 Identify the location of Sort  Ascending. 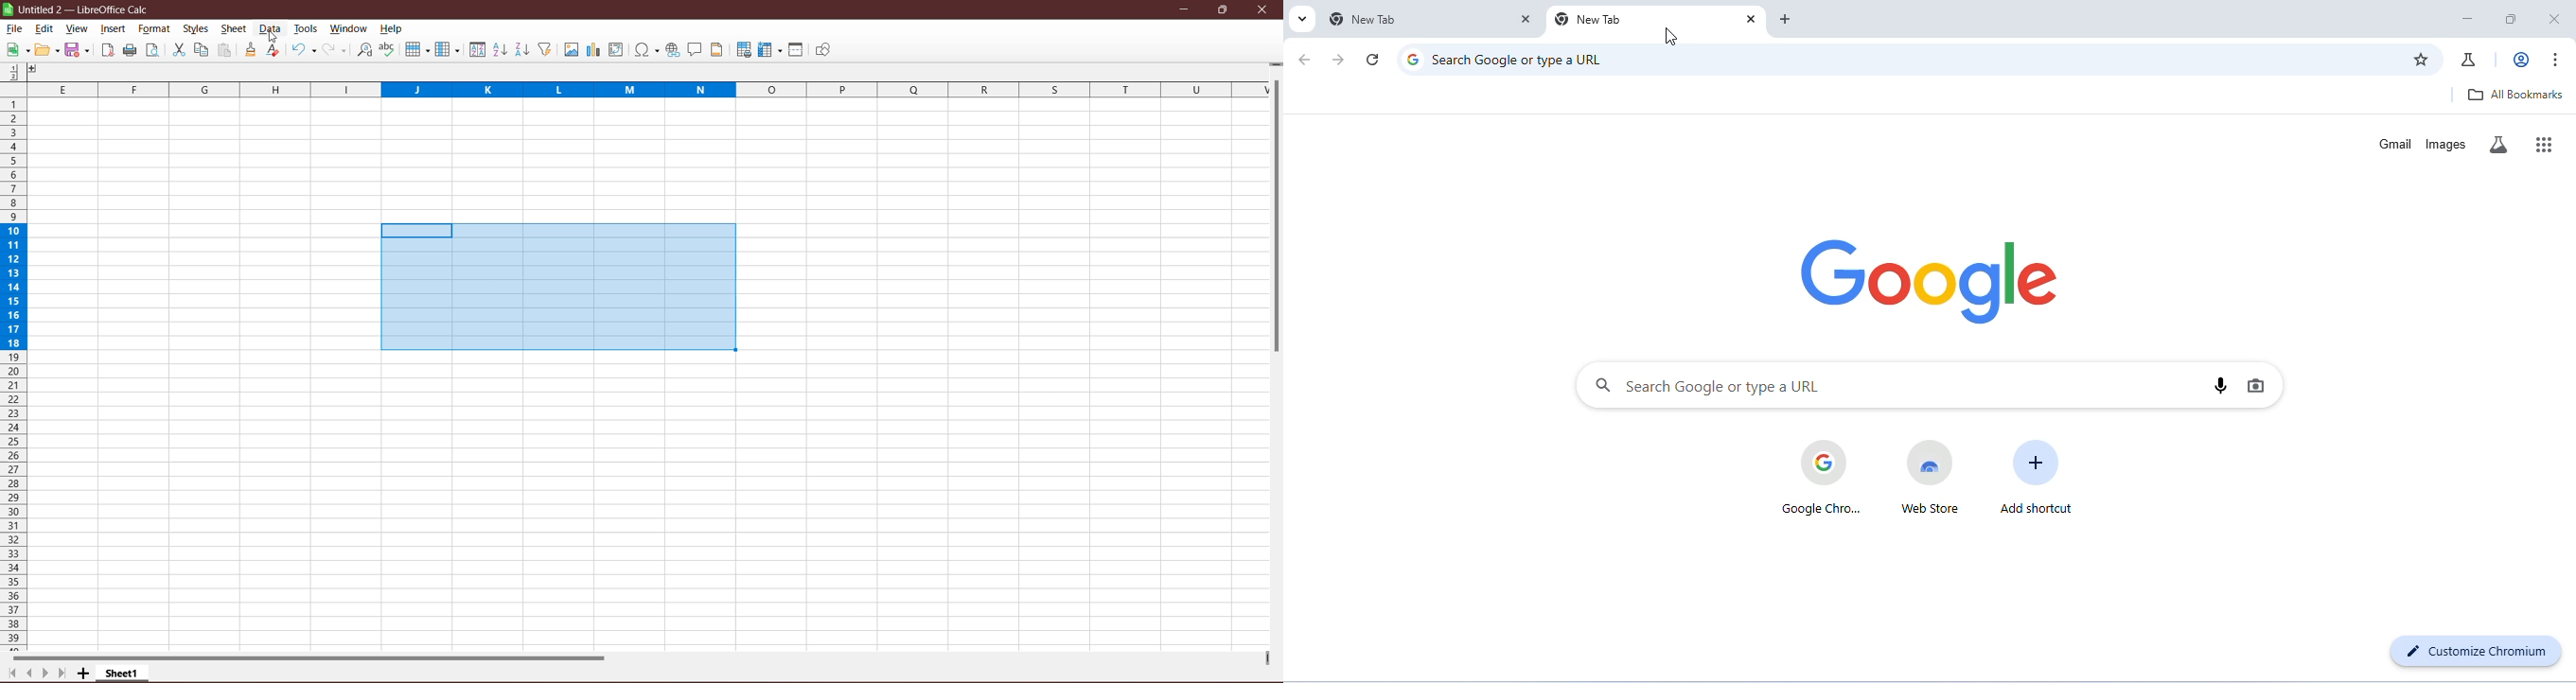
(499, 49).